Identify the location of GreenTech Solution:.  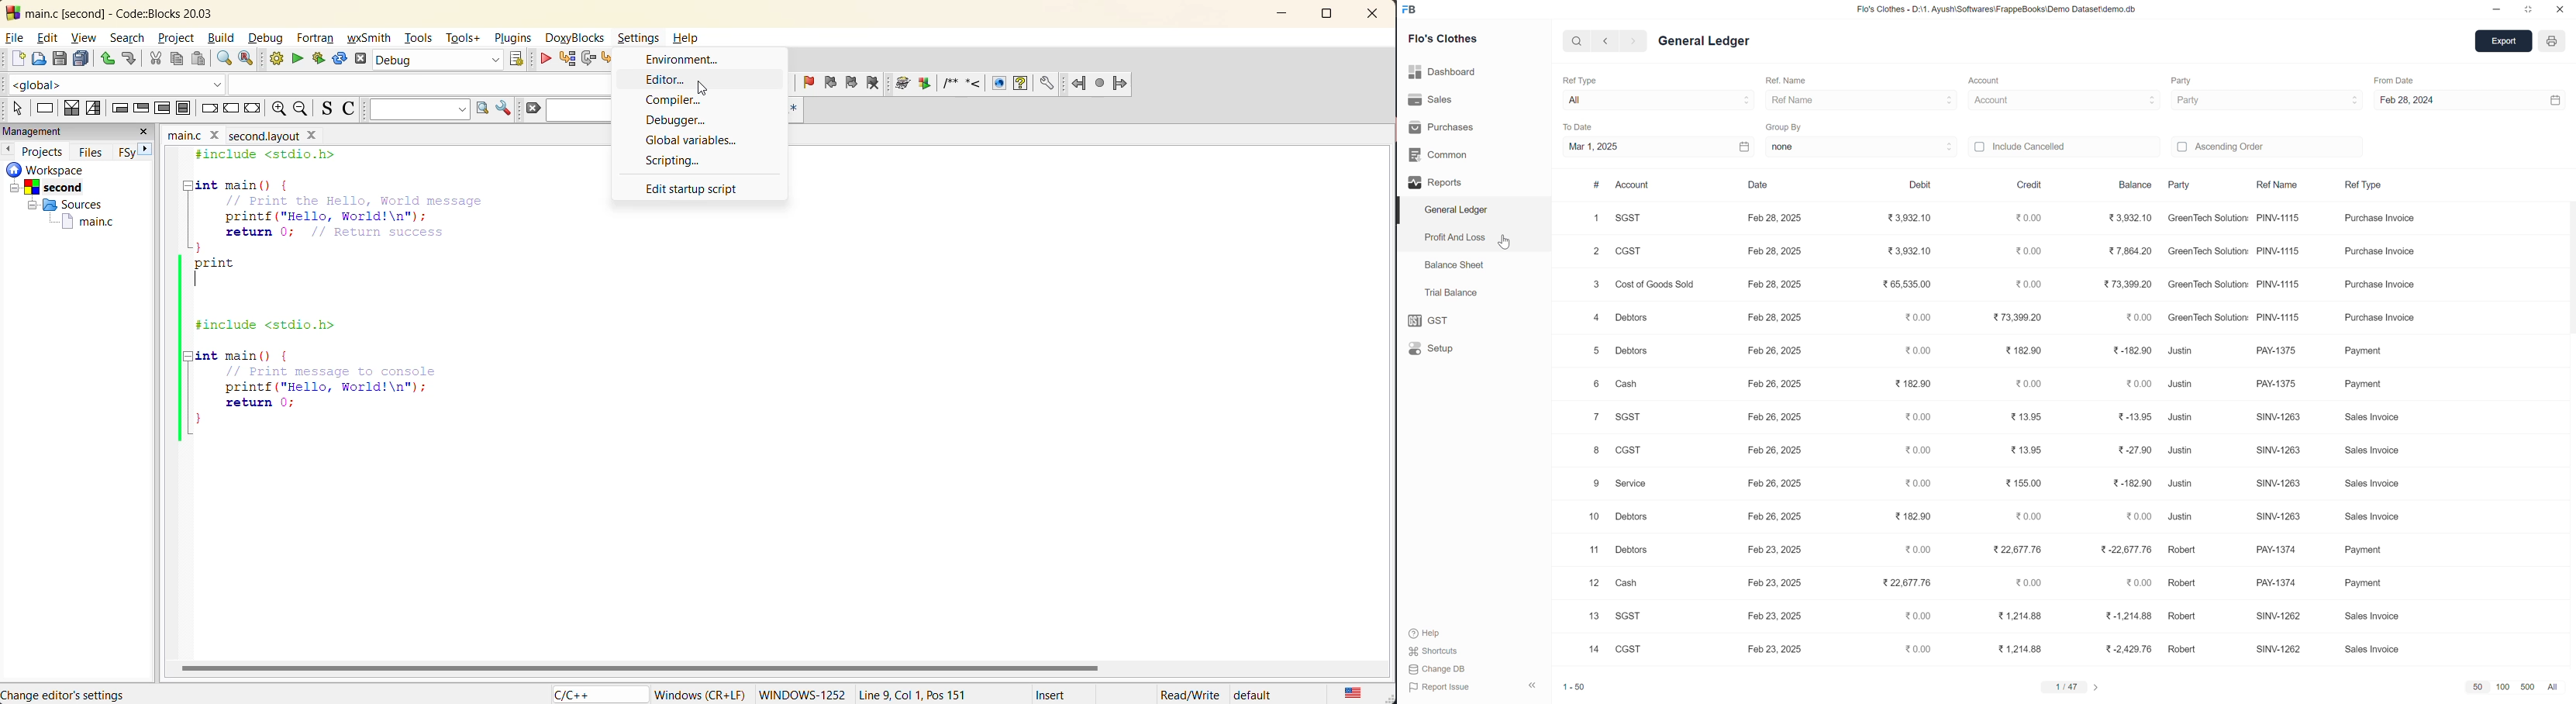
(2205, 218).